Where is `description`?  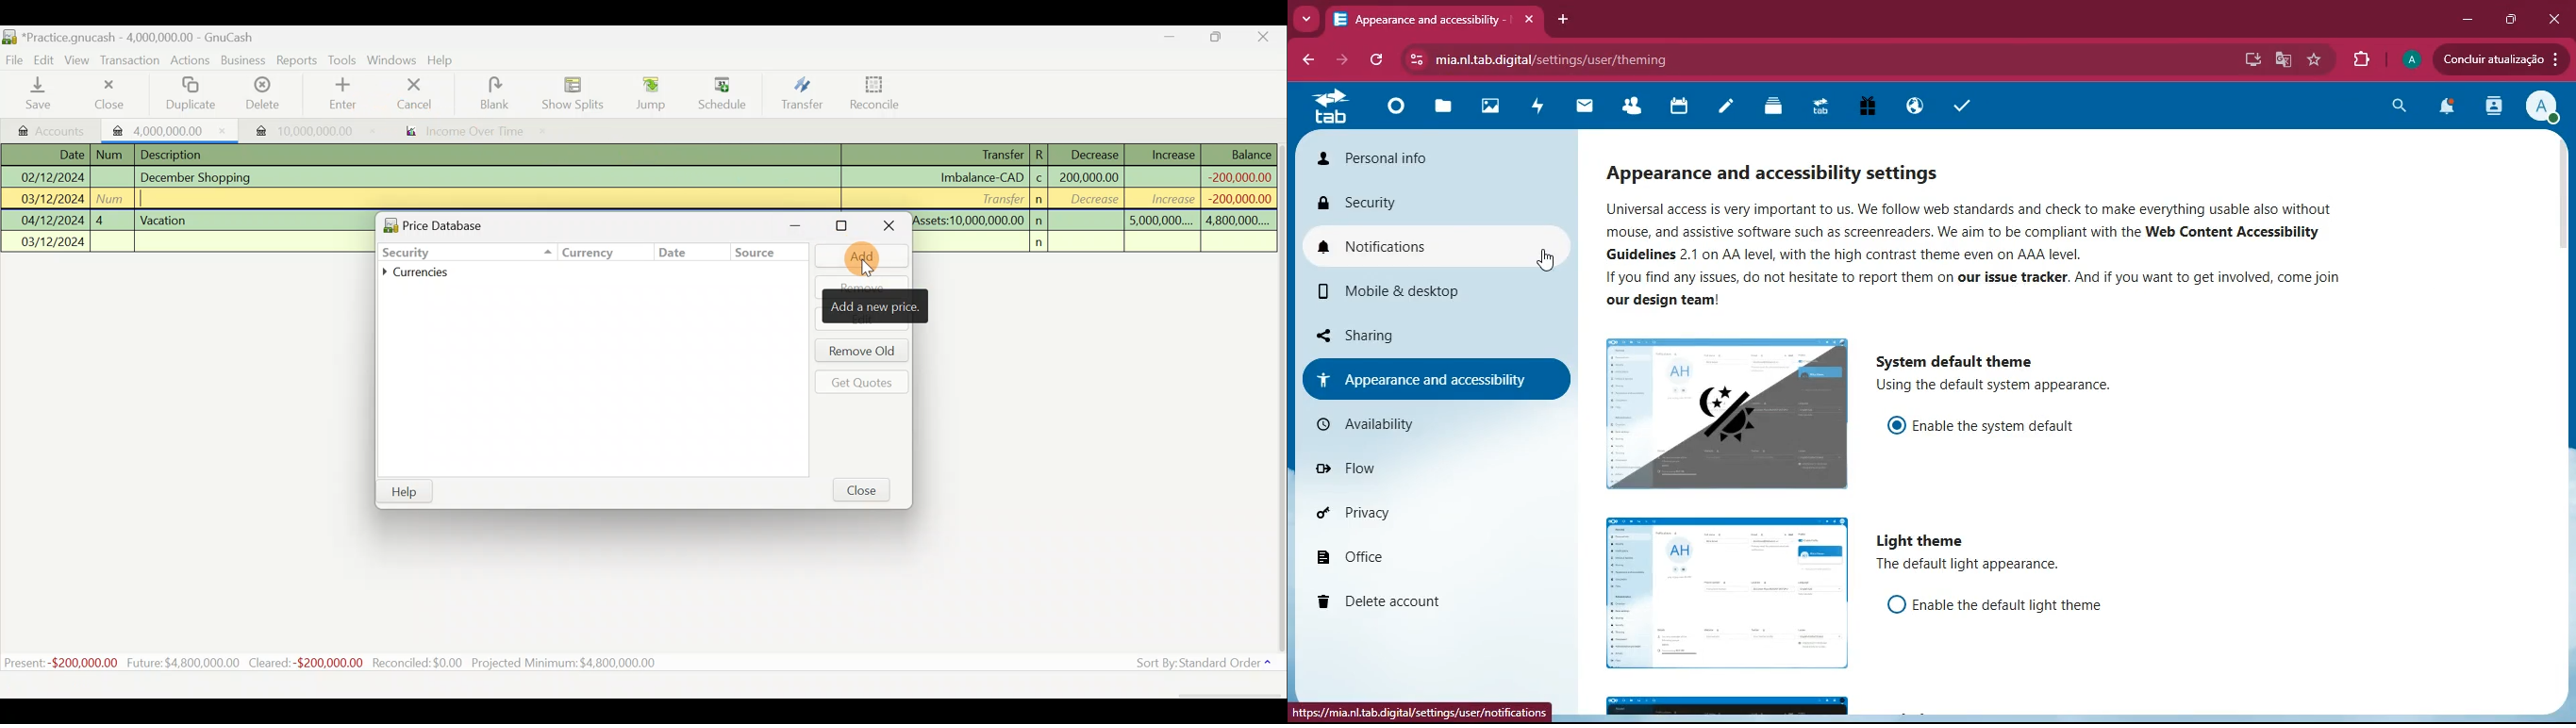 description is located at coordinates (2031, 256).